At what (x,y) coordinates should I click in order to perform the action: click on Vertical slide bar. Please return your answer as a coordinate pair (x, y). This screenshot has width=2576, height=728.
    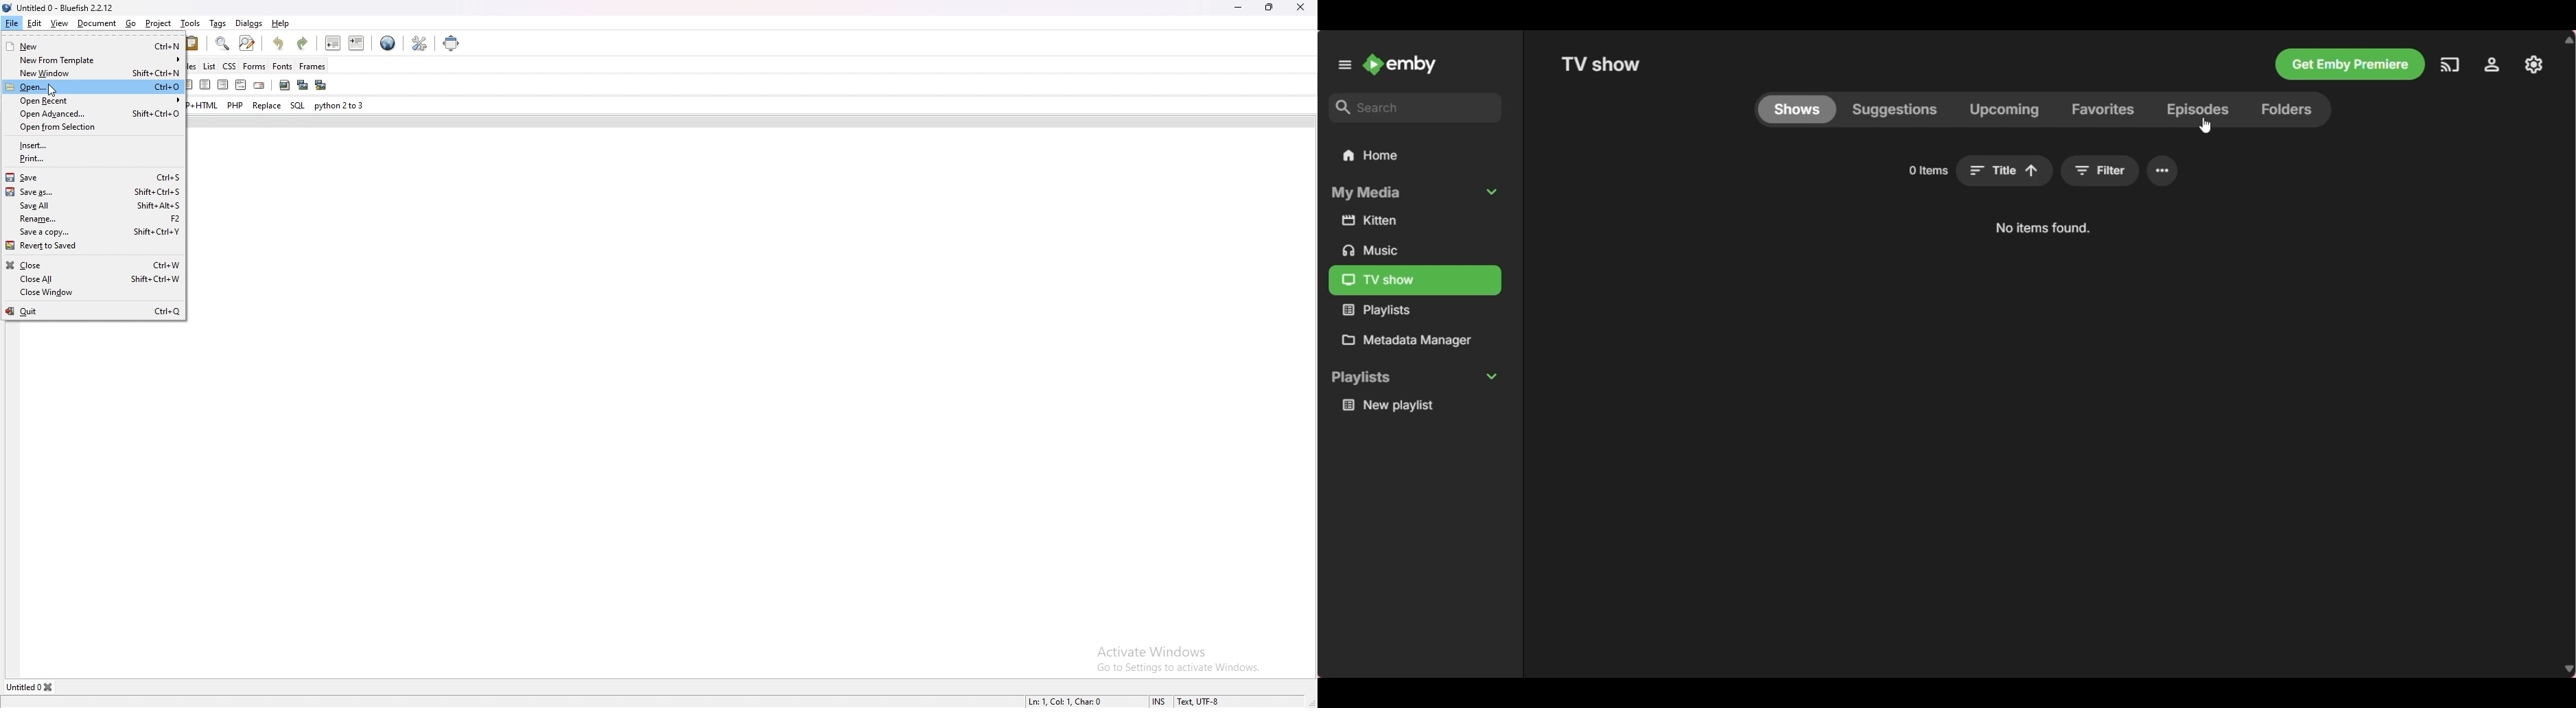
    Looking at the image, I should click on (2569, 195).